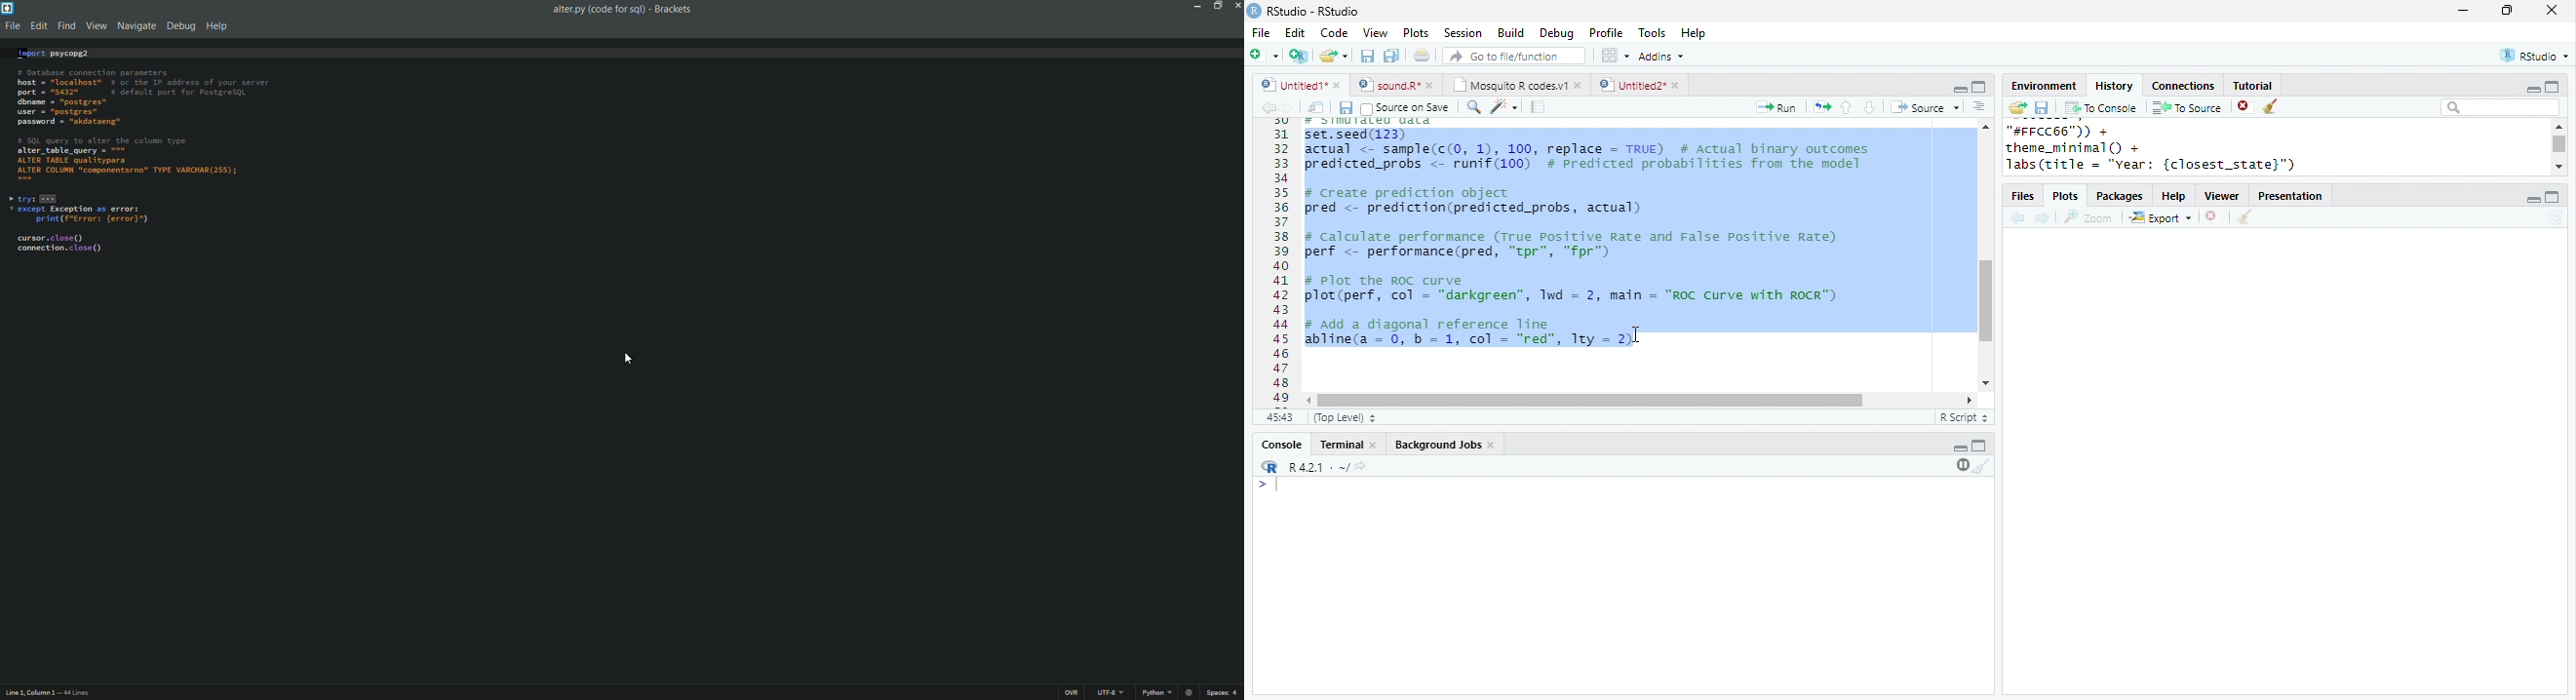 The height and width of the screenshot is (700, 2576). What do you see at coordinates (596, 10) in the screenshot?
I see `file name` at bounding box center [596, 10].